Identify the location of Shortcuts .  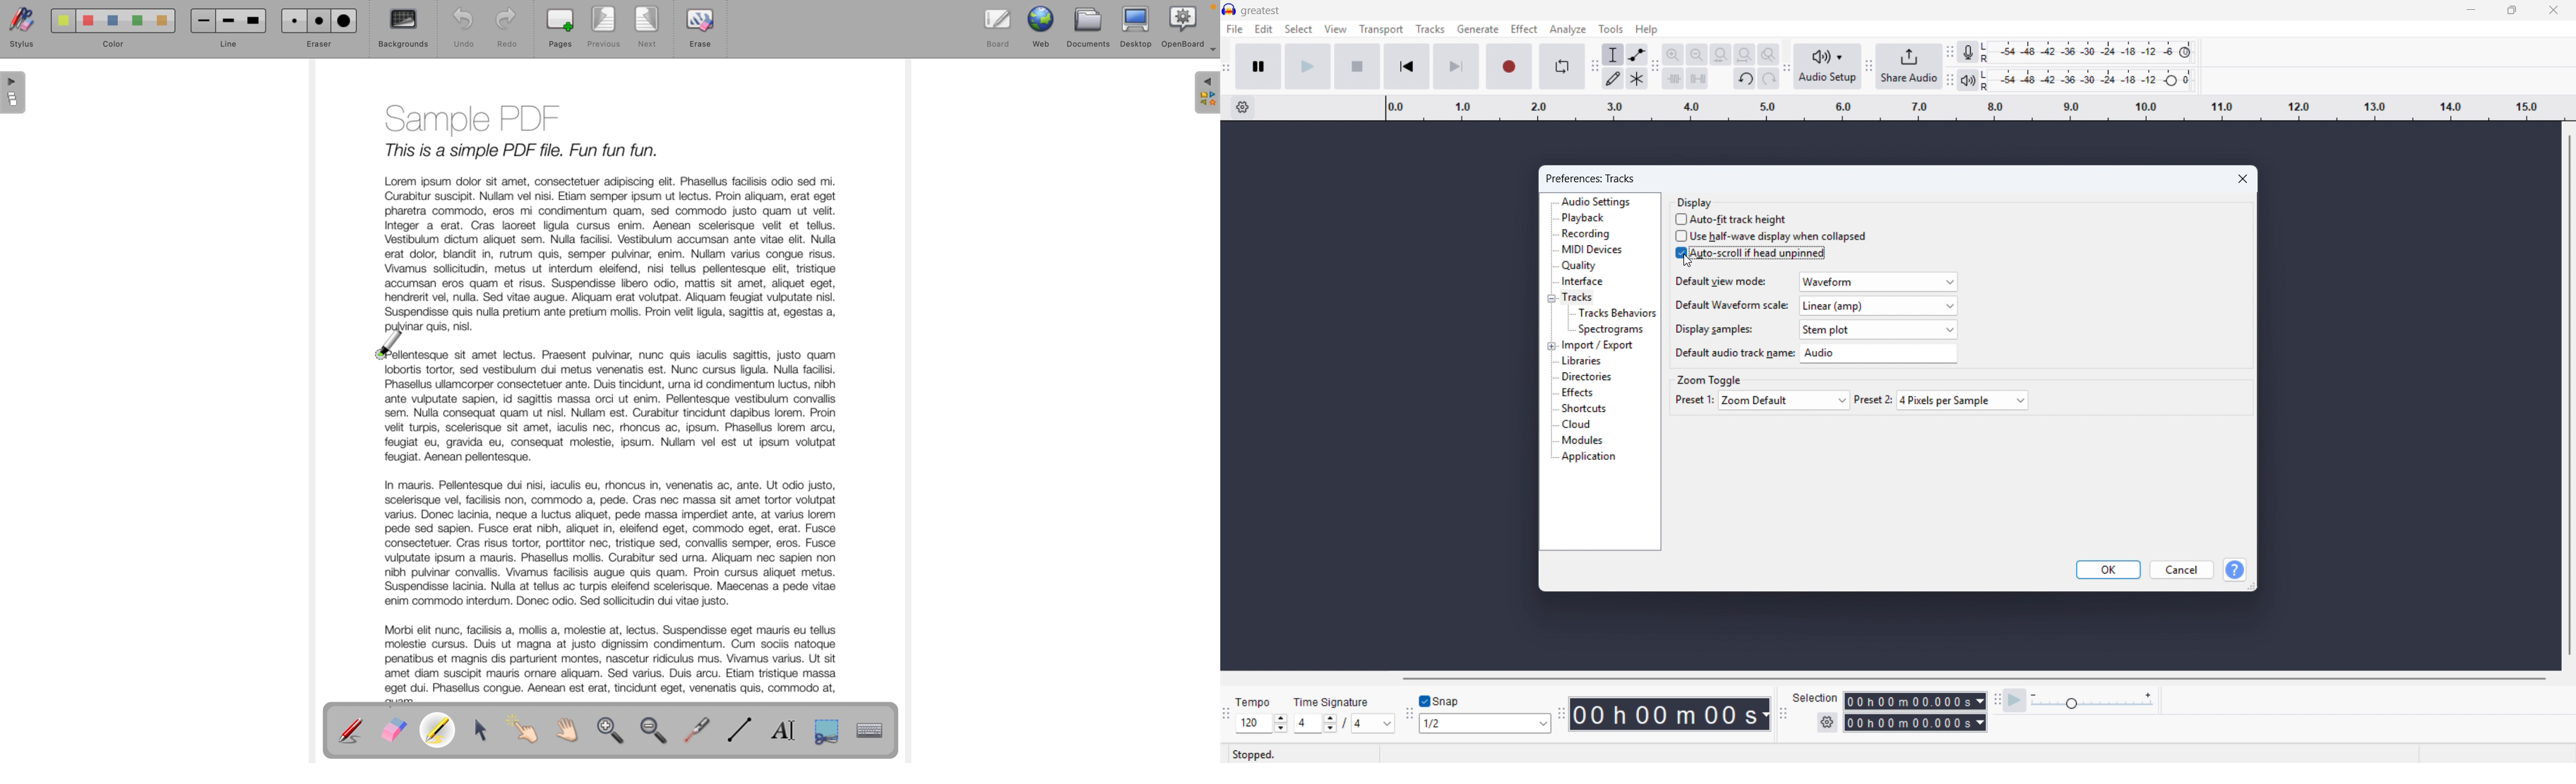
(1585, 408).